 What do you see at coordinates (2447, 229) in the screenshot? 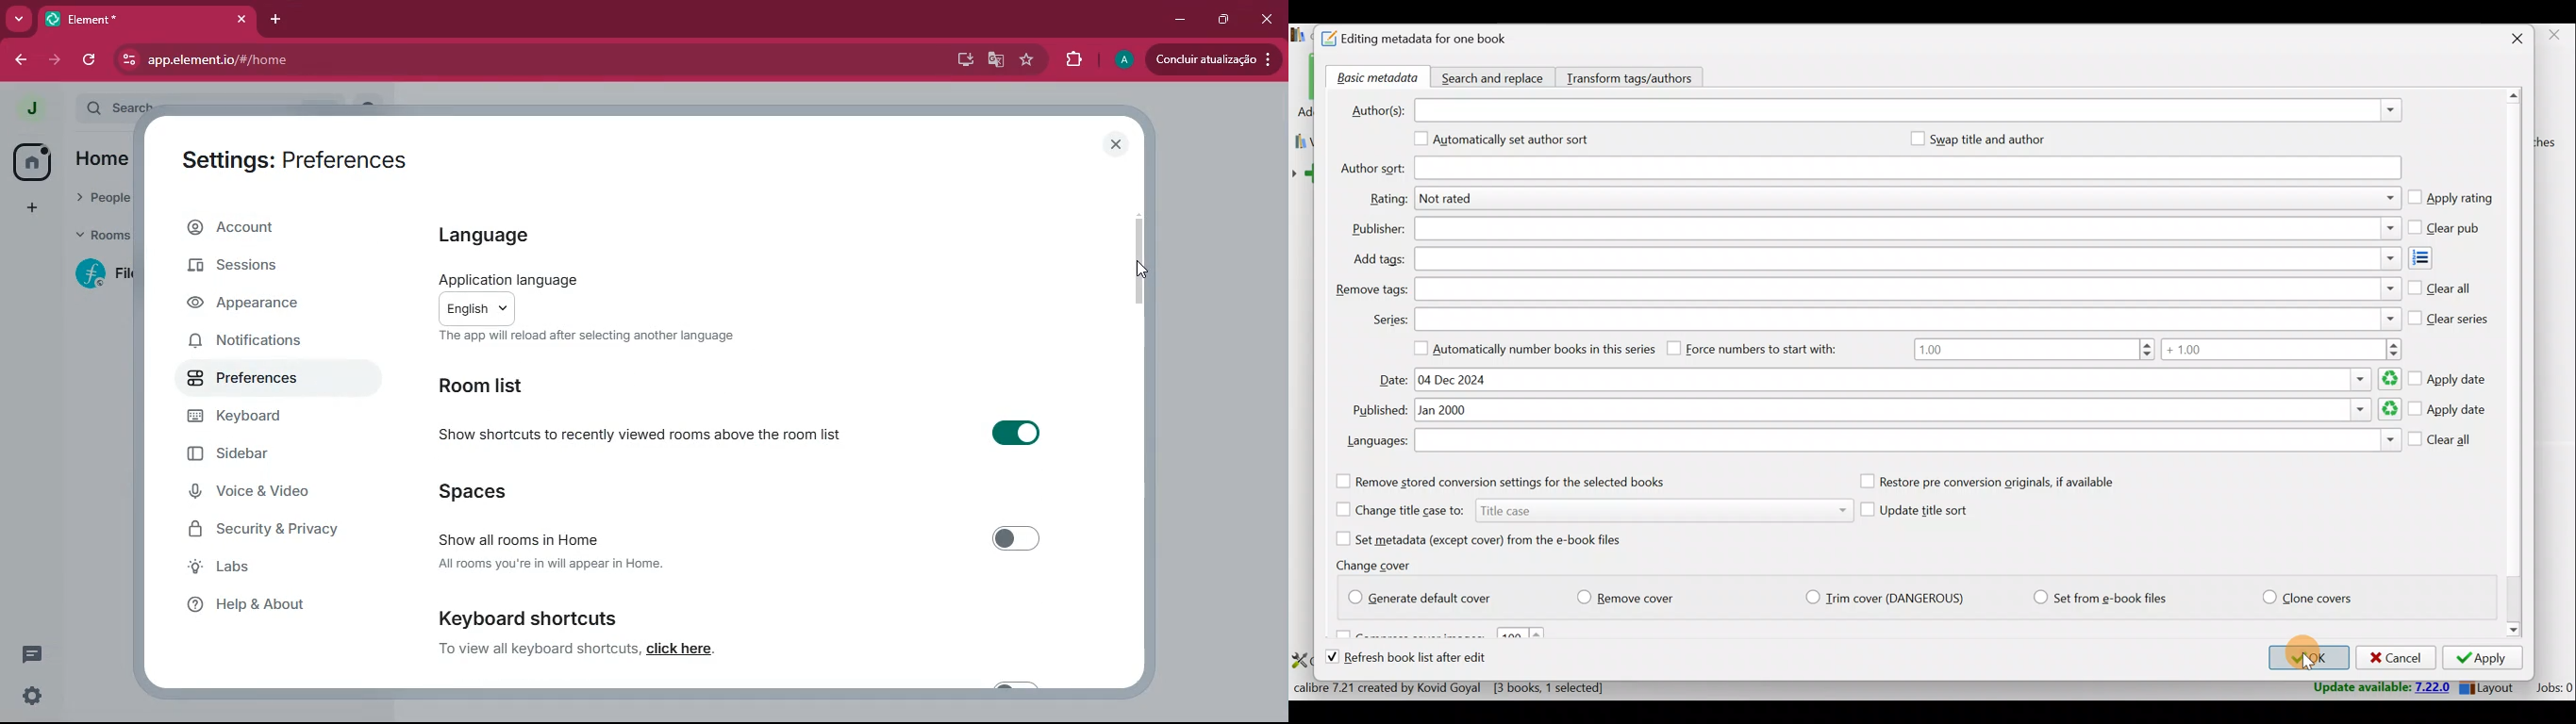
I see `Clear pub` at bounding box center [2447, 229].